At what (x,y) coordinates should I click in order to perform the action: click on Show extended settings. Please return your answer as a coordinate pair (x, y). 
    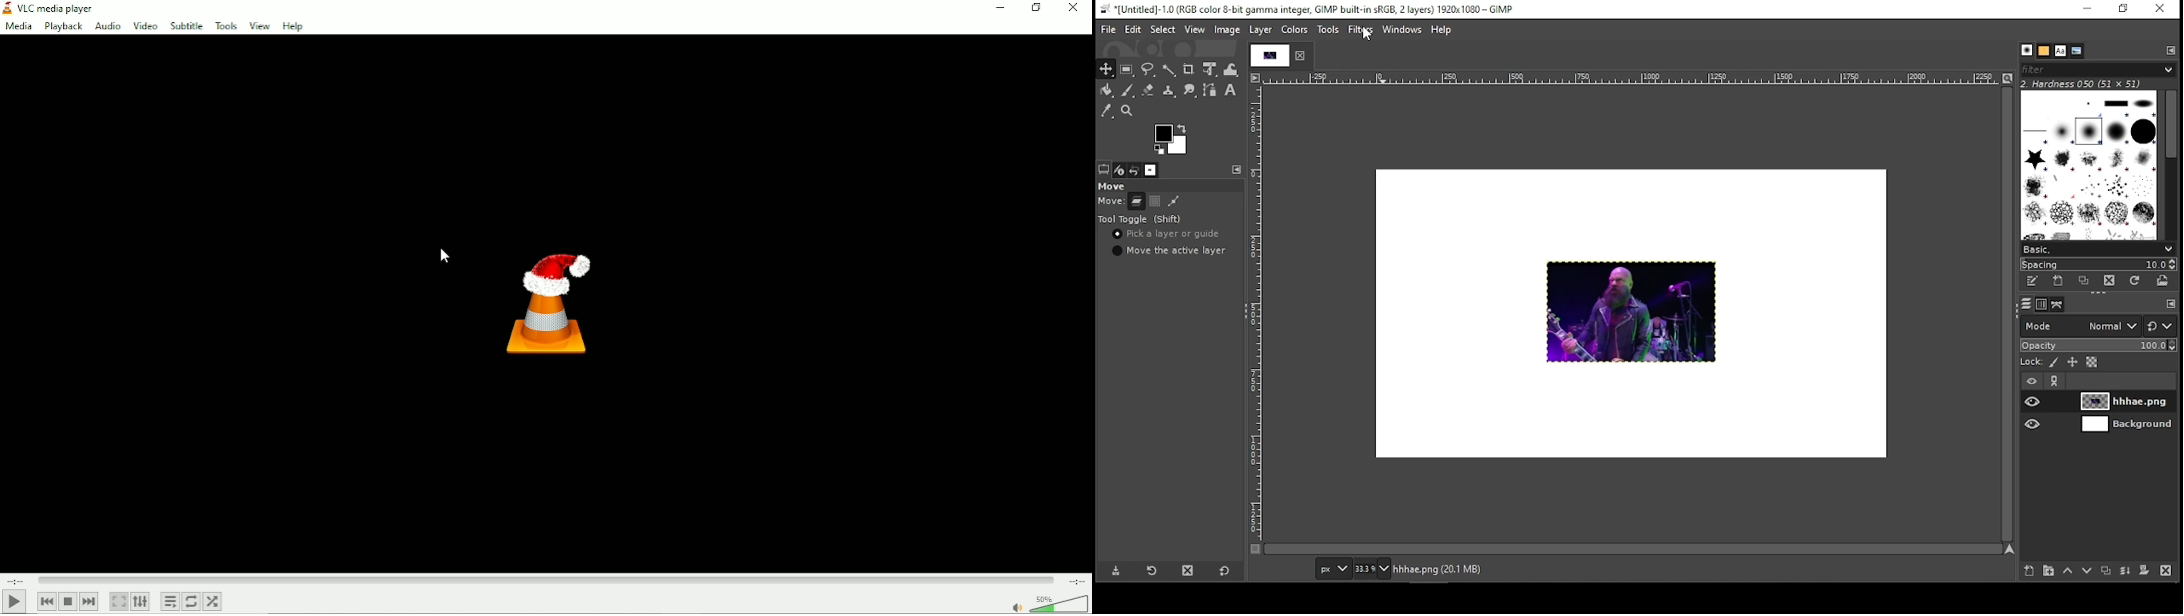
    Looking at the image, I should click on (139, 602).